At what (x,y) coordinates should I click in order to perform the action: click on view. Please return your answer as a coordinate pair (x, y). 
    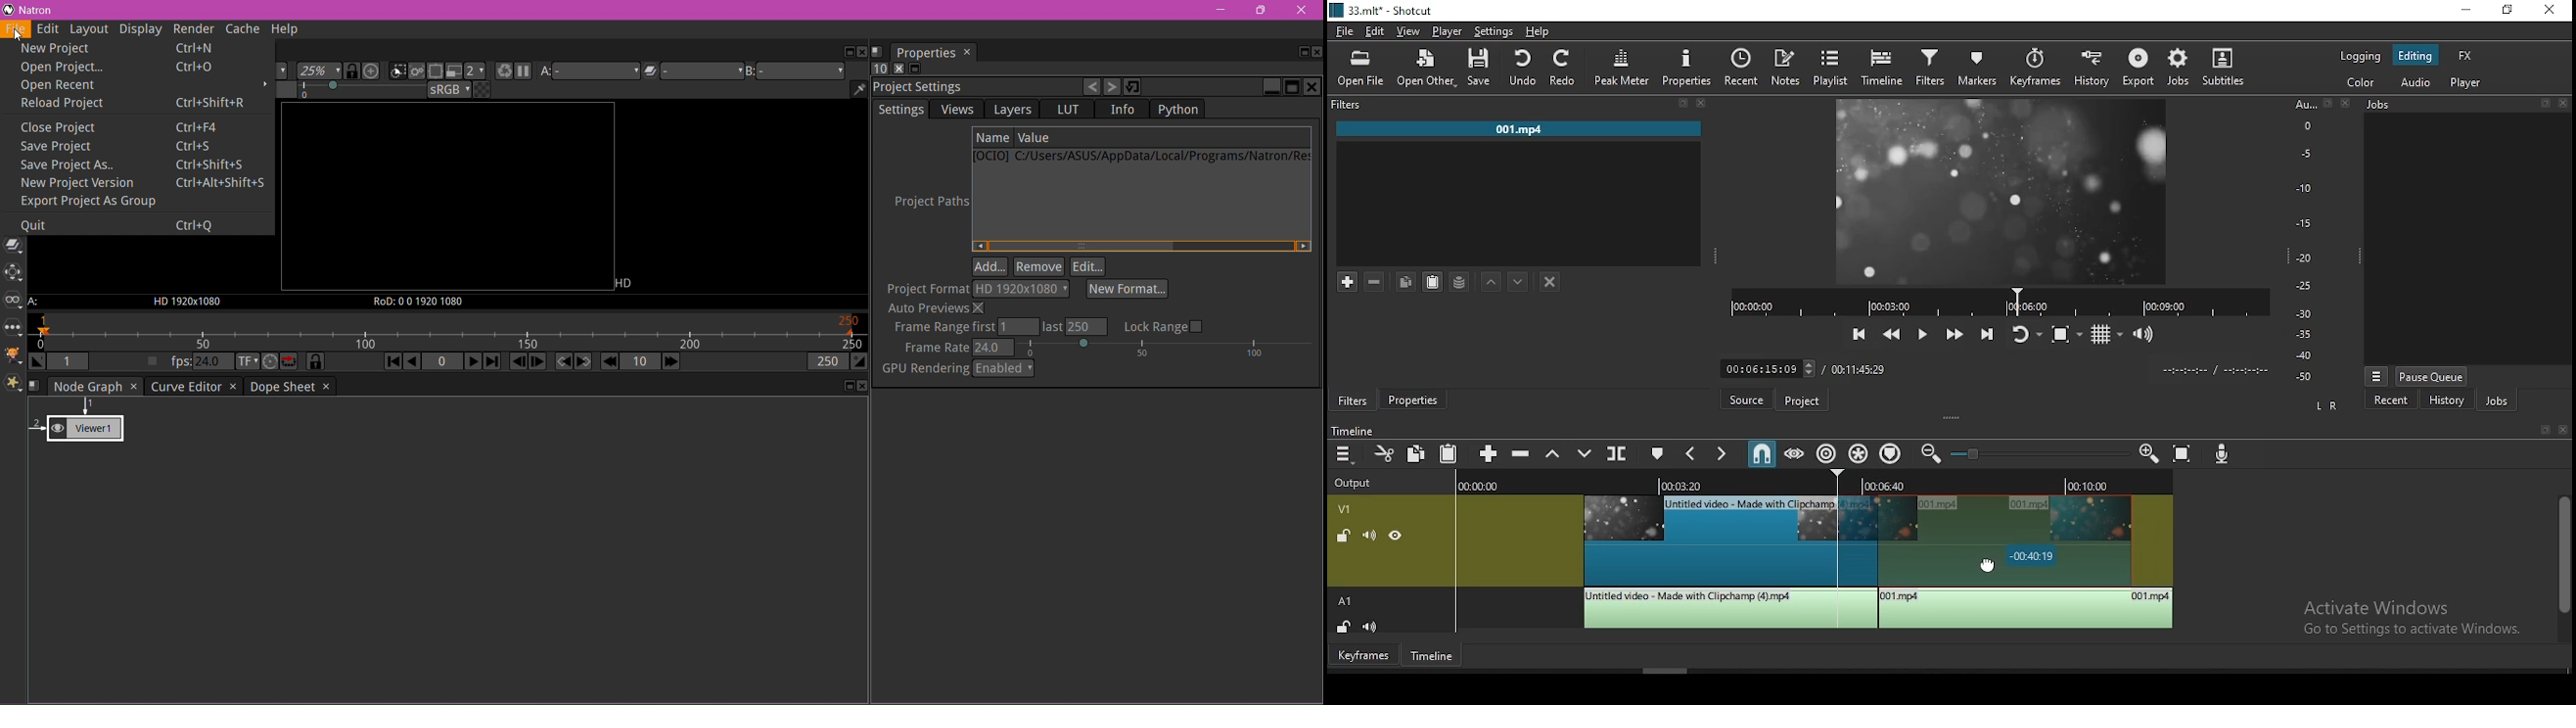
    Looking at the image, I should click on (1412, 30).